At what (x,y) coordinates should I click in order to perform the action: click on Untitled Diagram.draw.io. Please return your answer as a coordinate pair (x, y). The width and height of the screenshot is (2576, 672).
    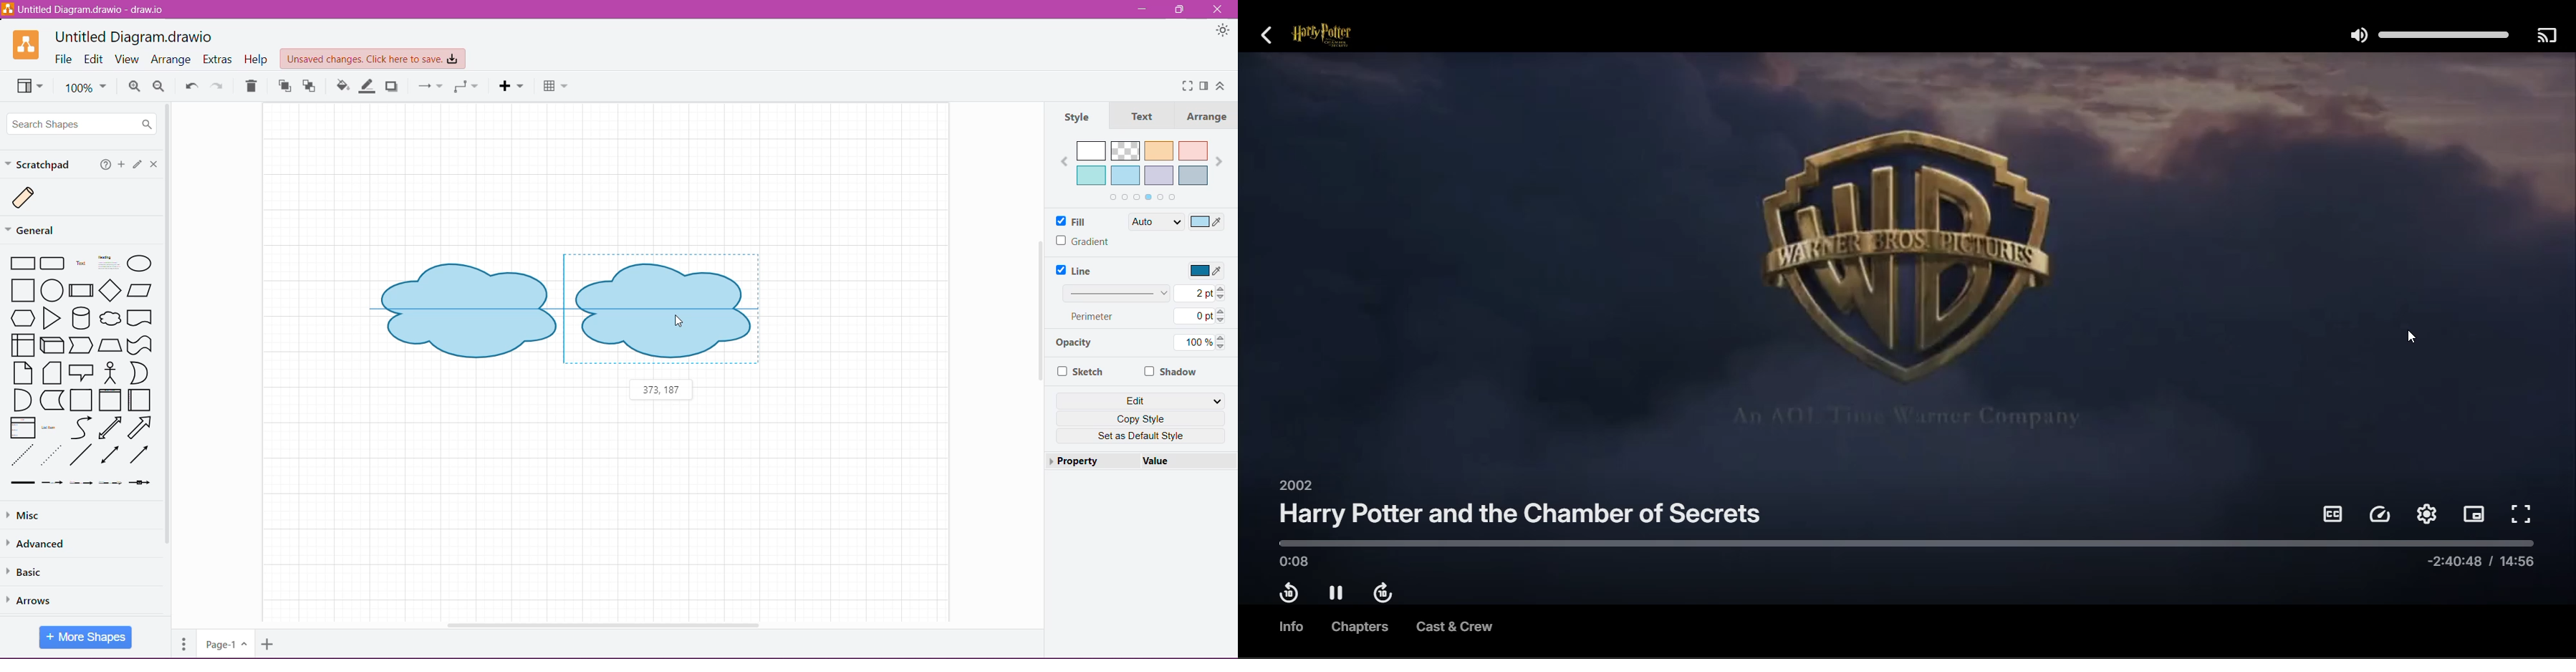
    Looking at the image, I should click on (134, 35).